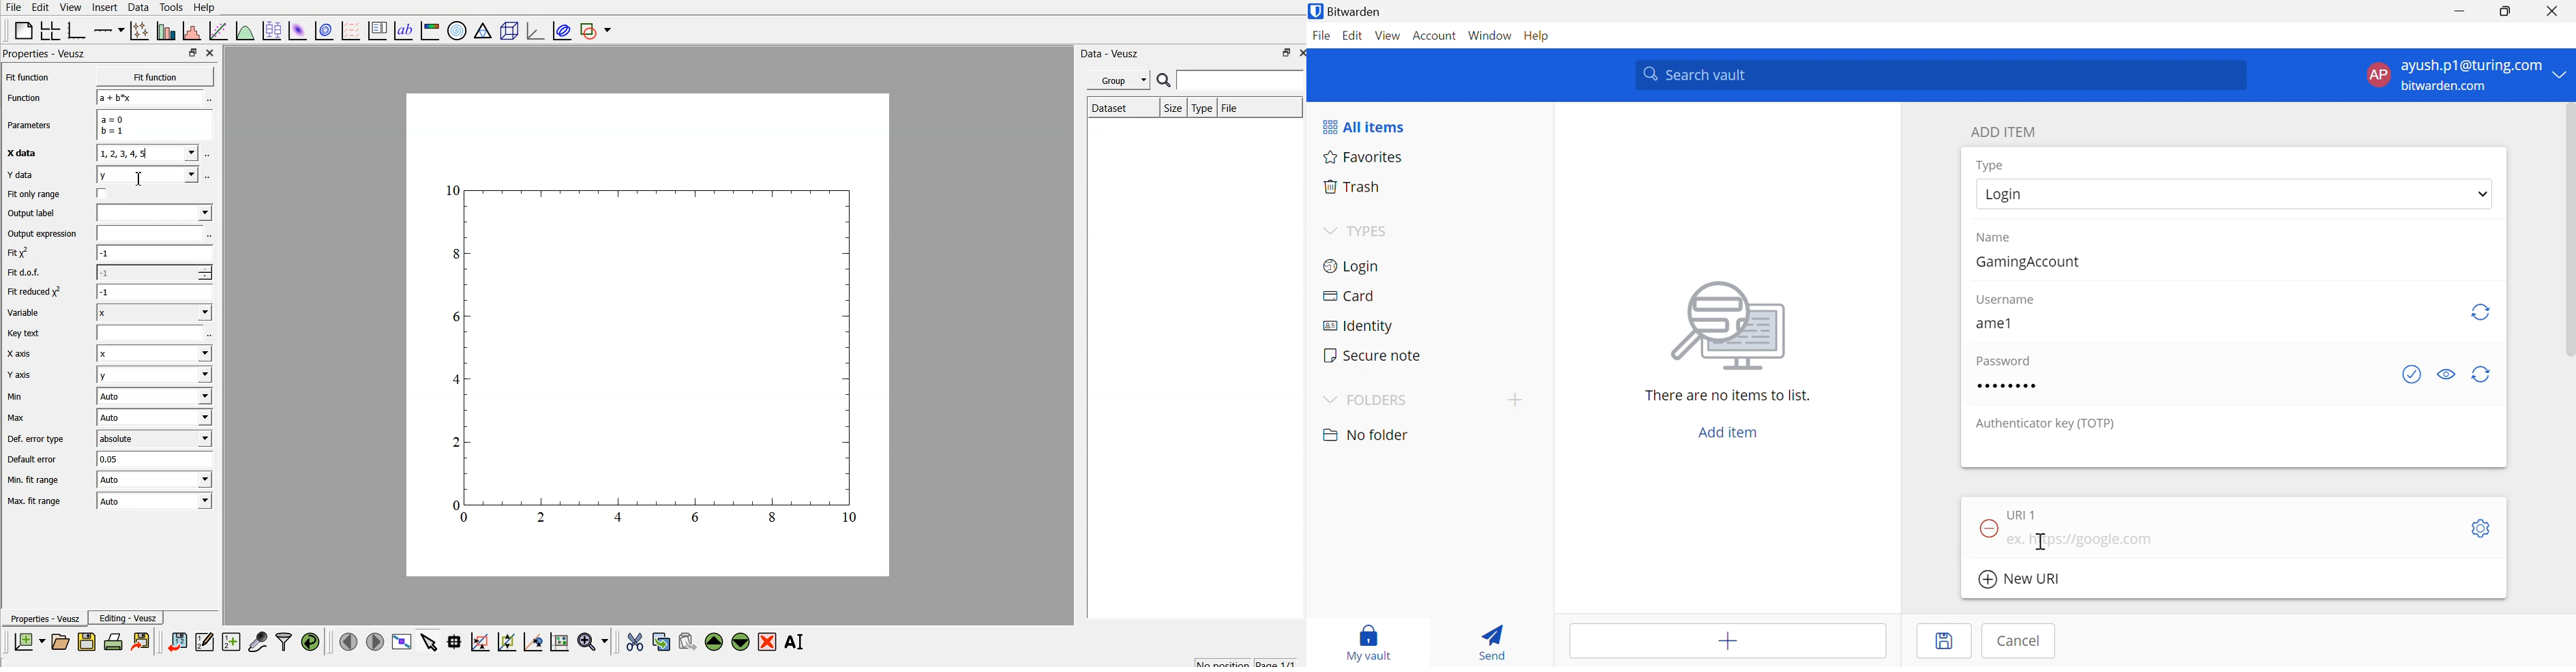 This screenshot has height=672, width=2576. Describe the element at coordinates (1280, 55) in the screenshot. I see `restore down` at that location.